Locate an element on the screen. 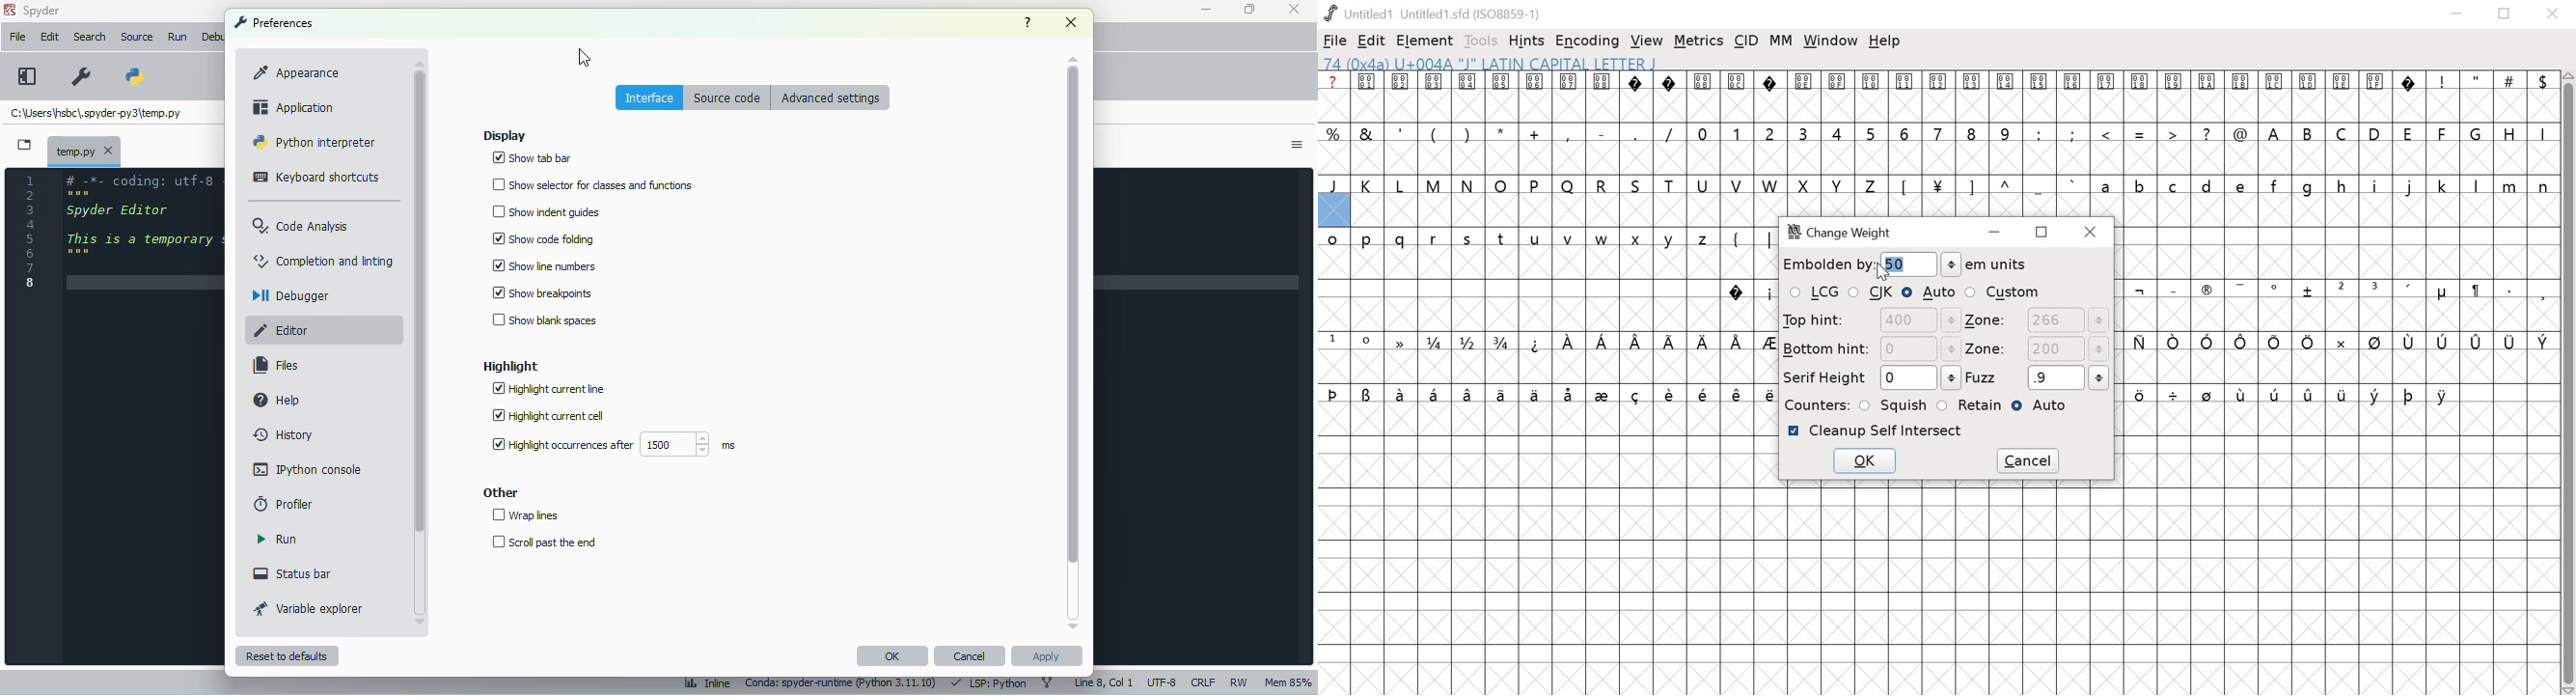  show line numbers is located at coordinates (543, 265).